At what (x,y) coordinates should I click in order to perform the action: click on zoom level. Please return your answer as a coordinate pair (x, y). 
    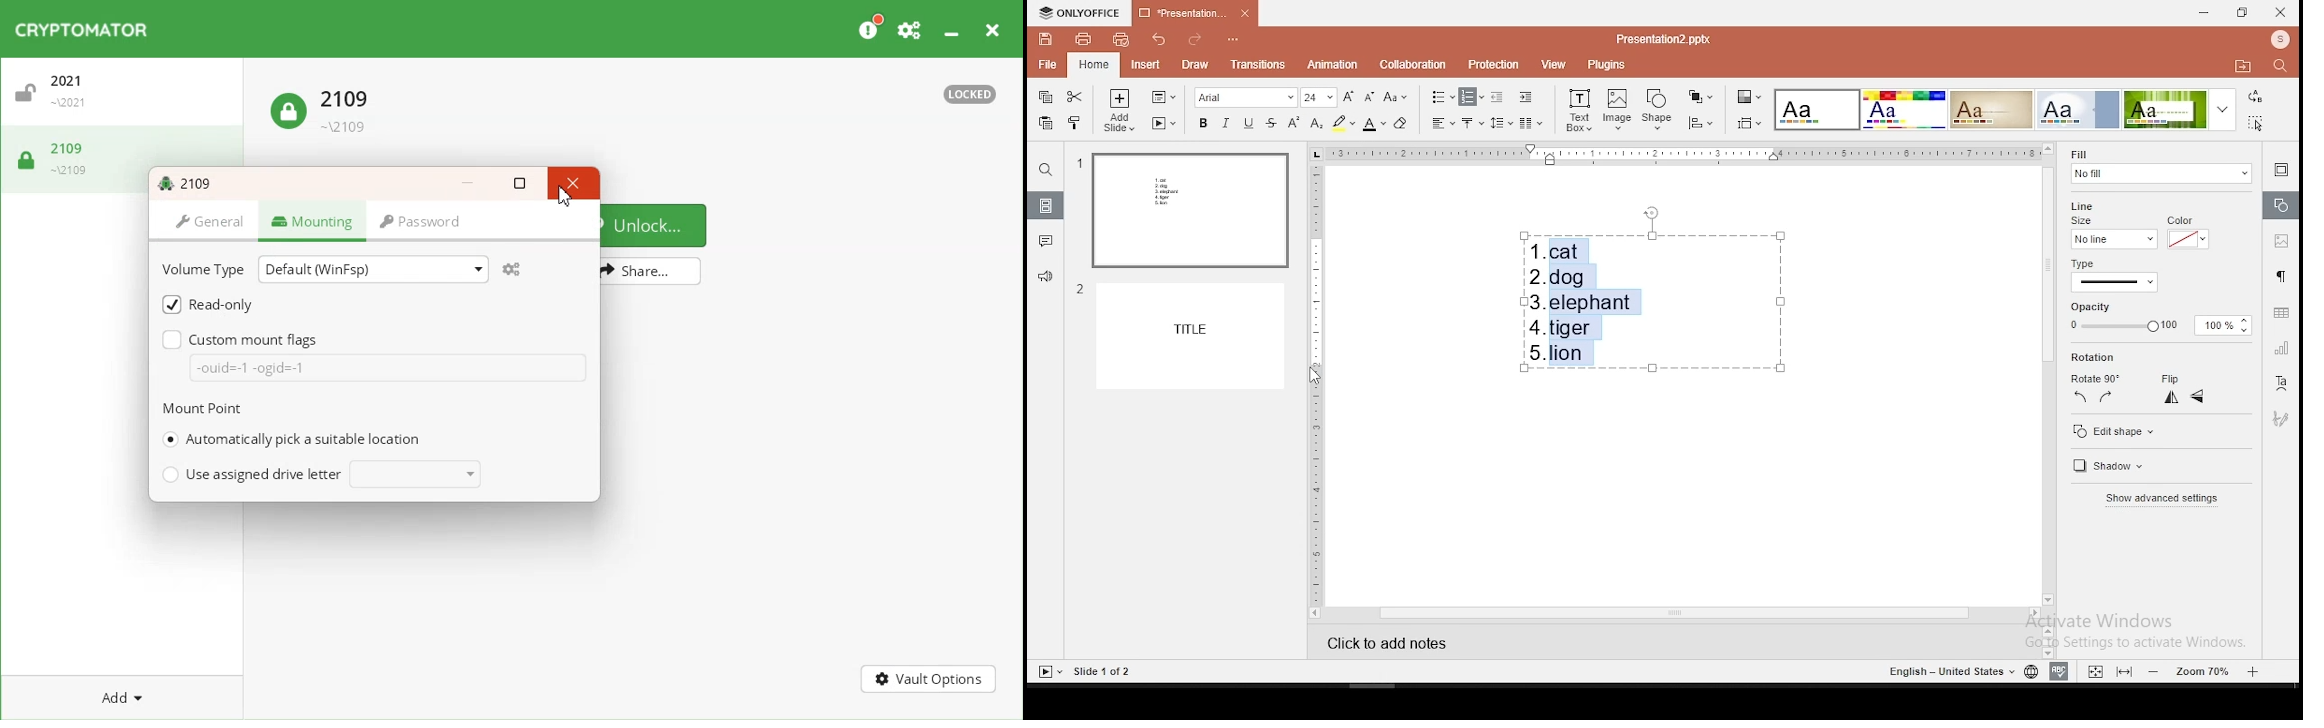
    Looking at the image, I should click on (2203, 671).